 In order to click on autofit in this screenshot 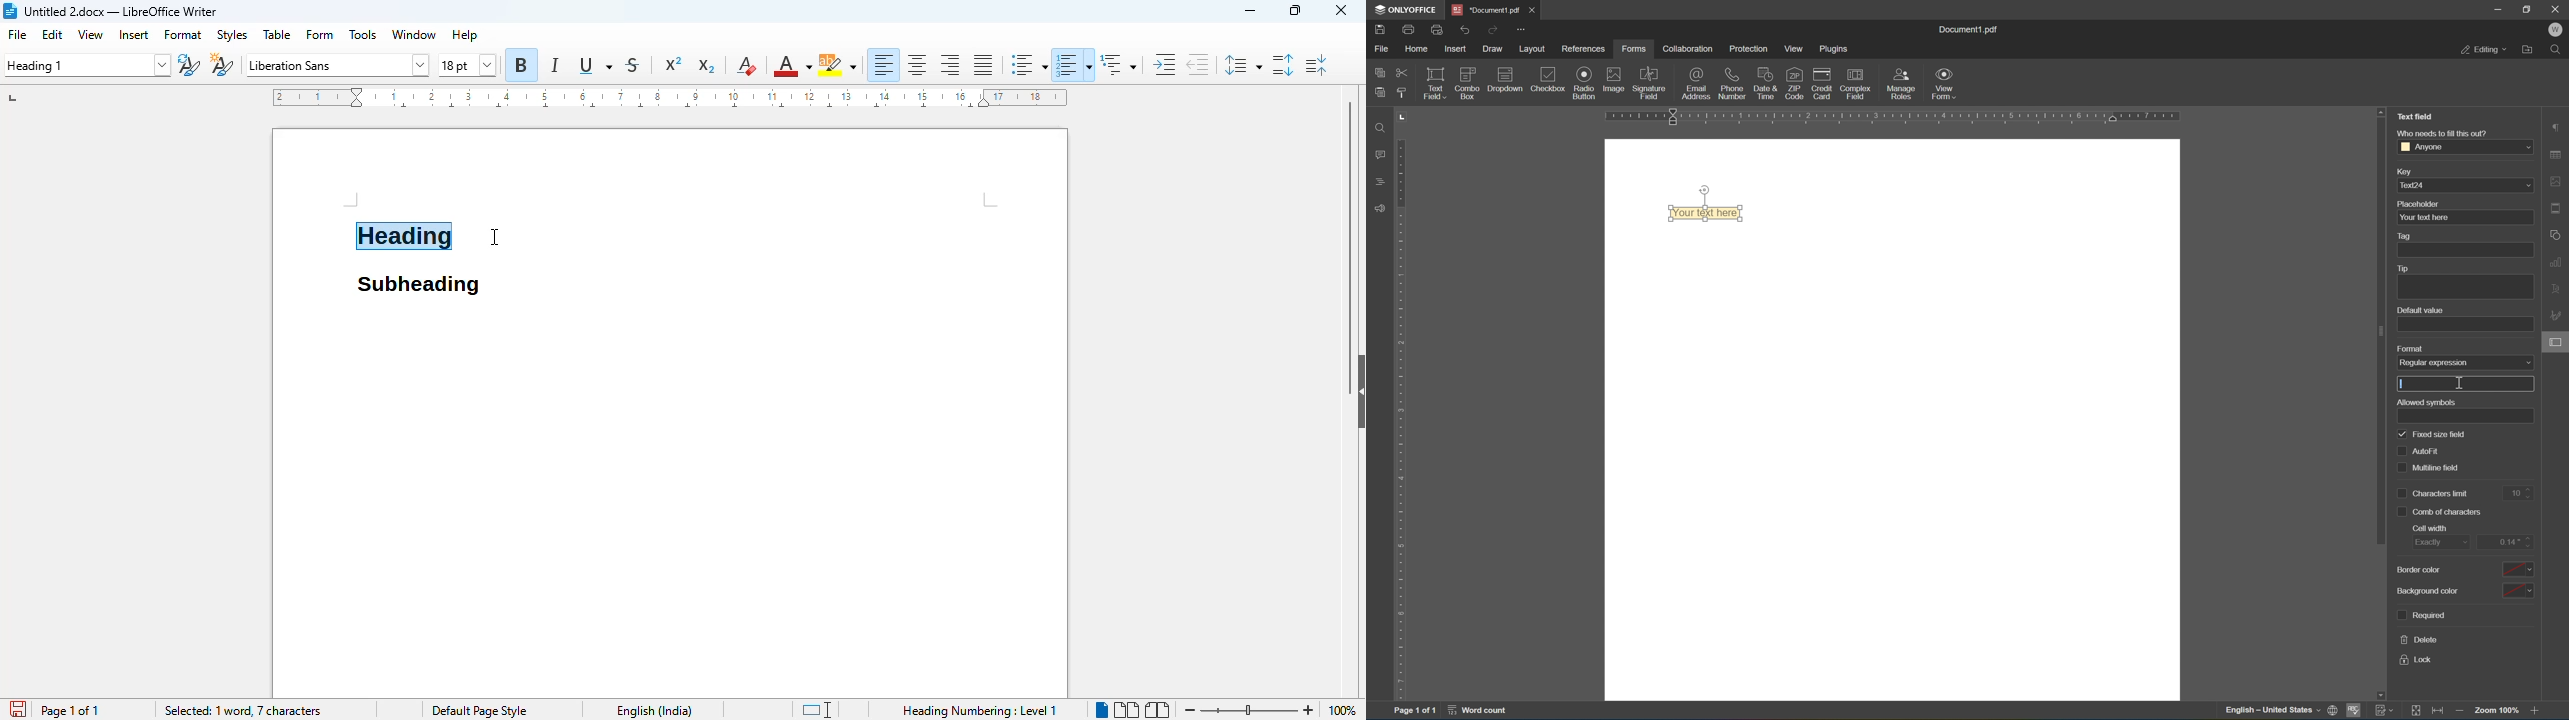, I will do `click(2422, 451)`.